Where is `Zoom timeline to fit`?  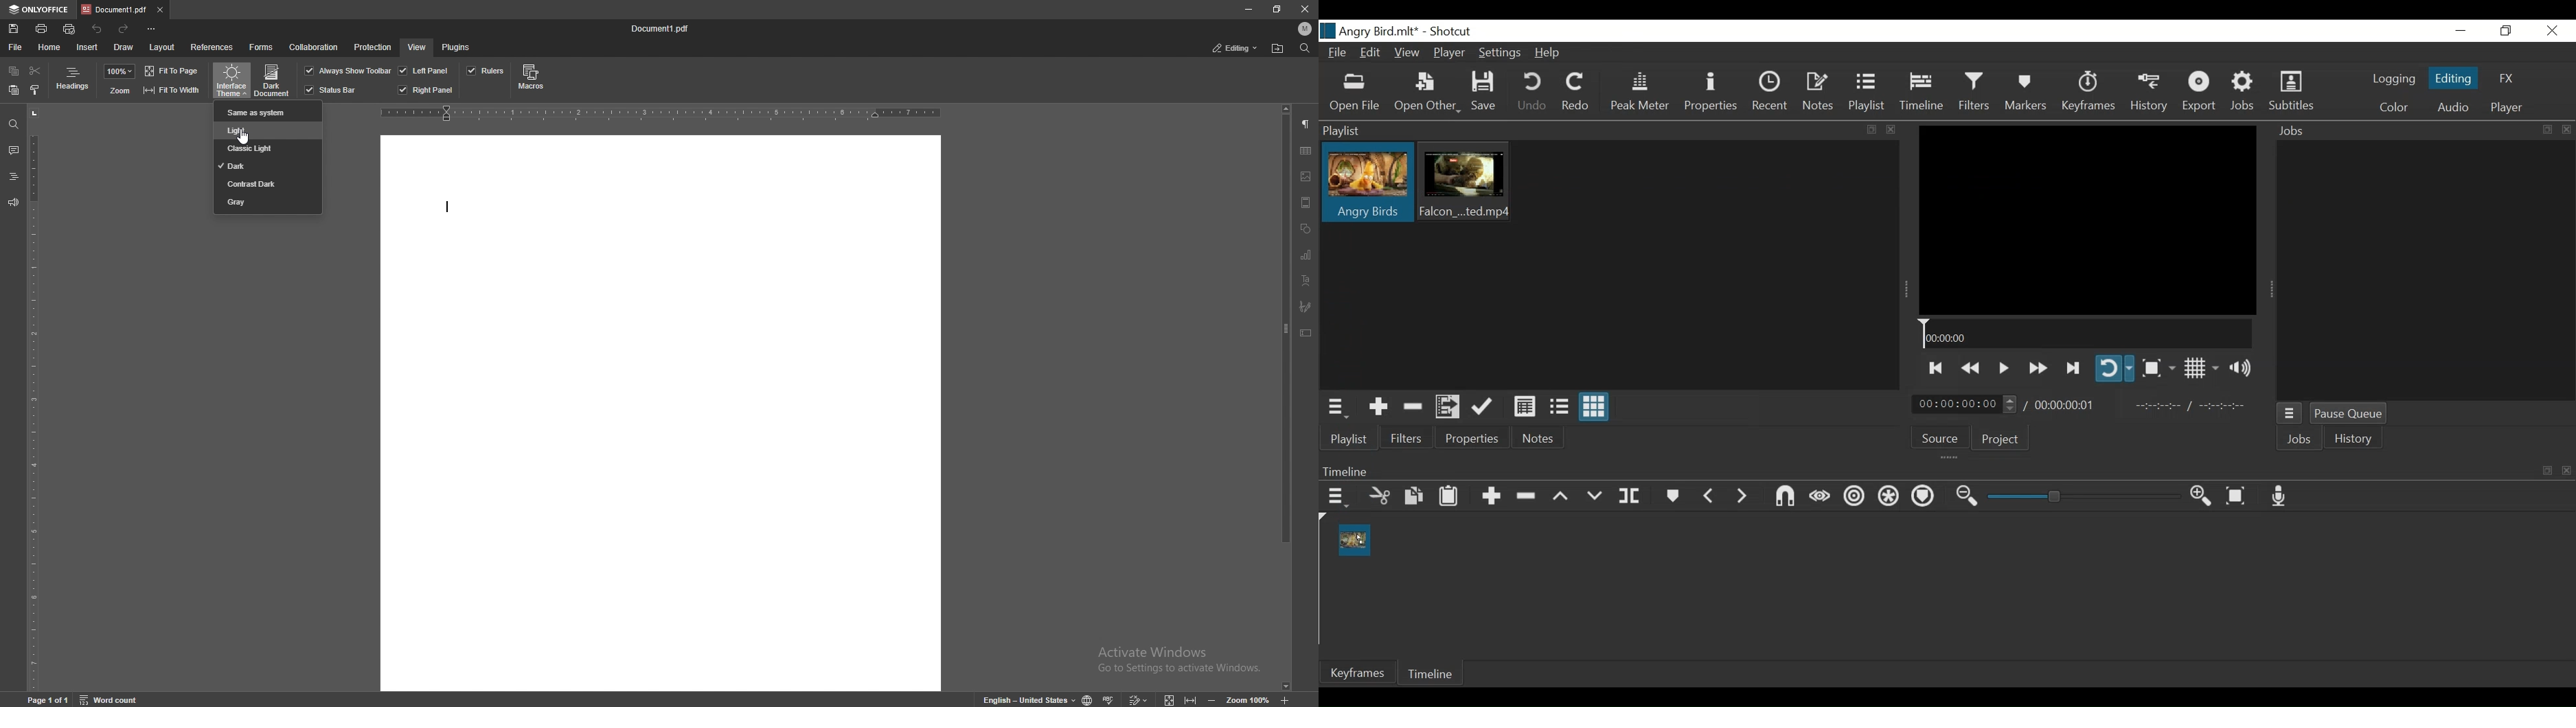
Zoom timeline to fit is located at coordinates (2236, 498).